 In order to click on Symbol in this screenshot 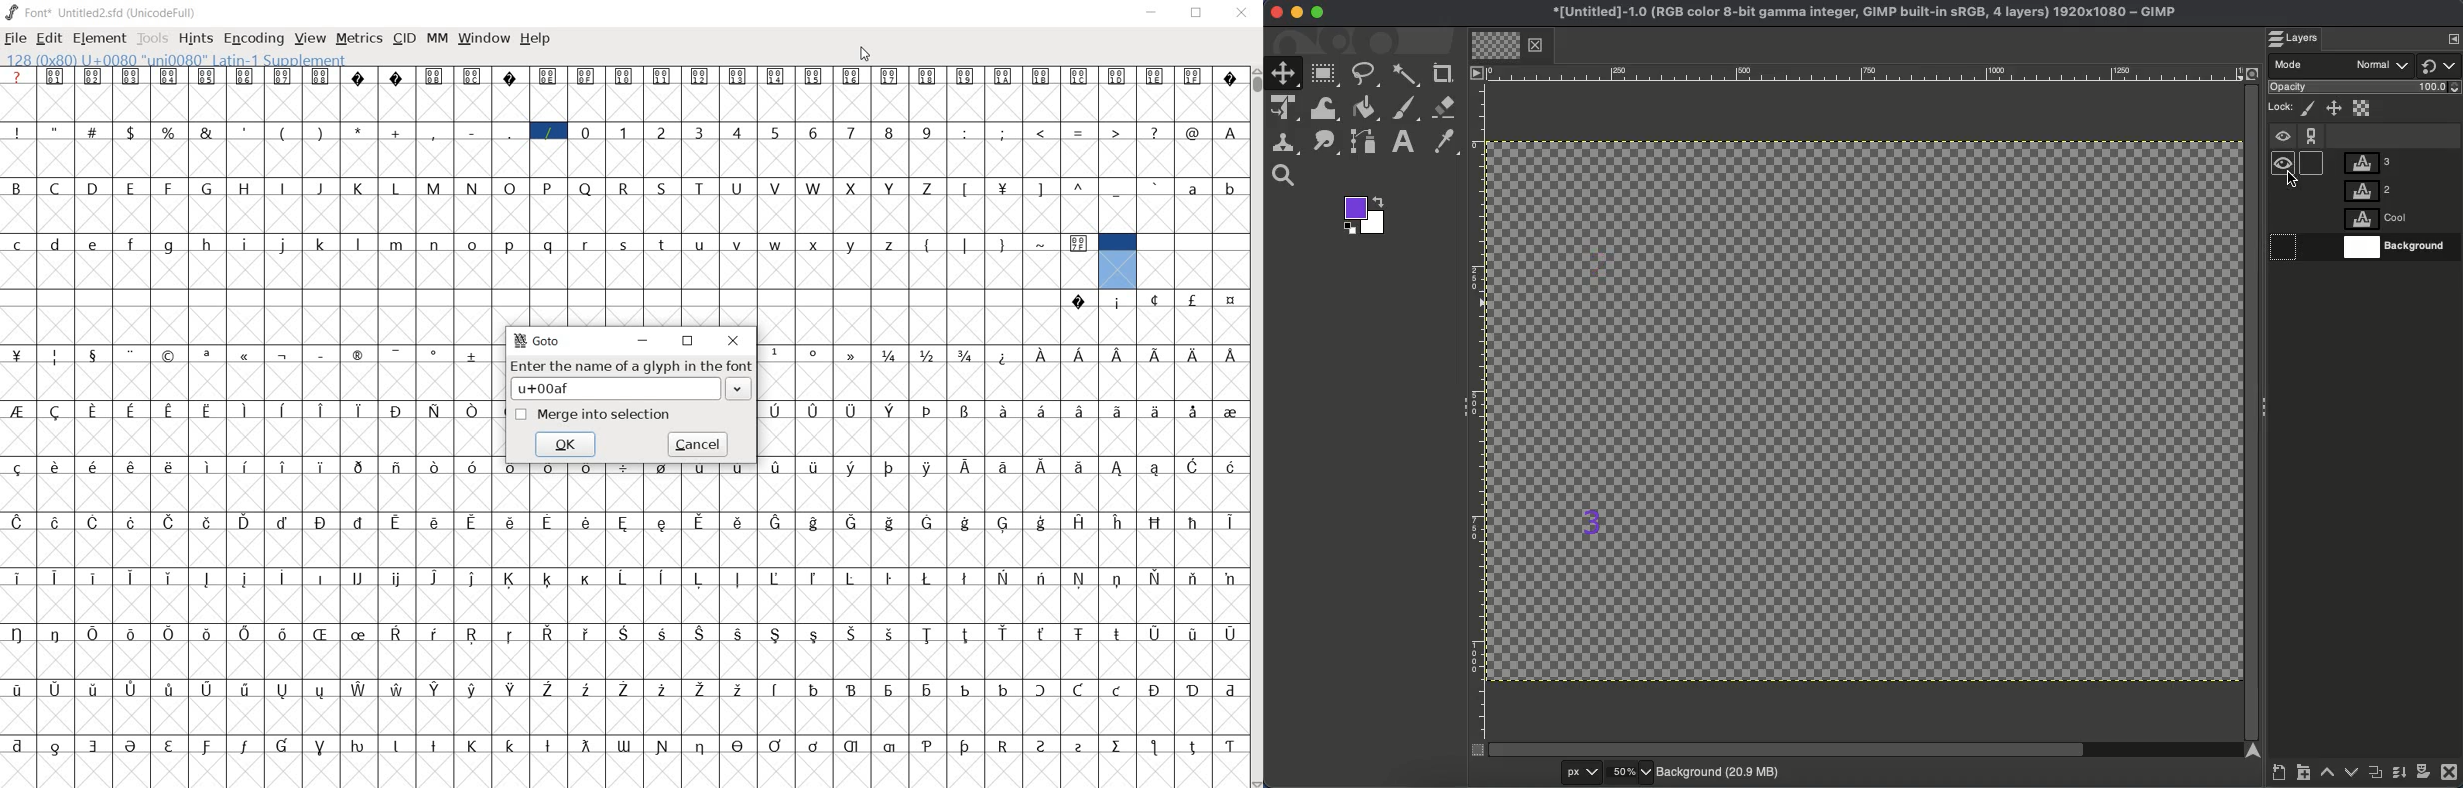, I will do `click(777, 687)`.